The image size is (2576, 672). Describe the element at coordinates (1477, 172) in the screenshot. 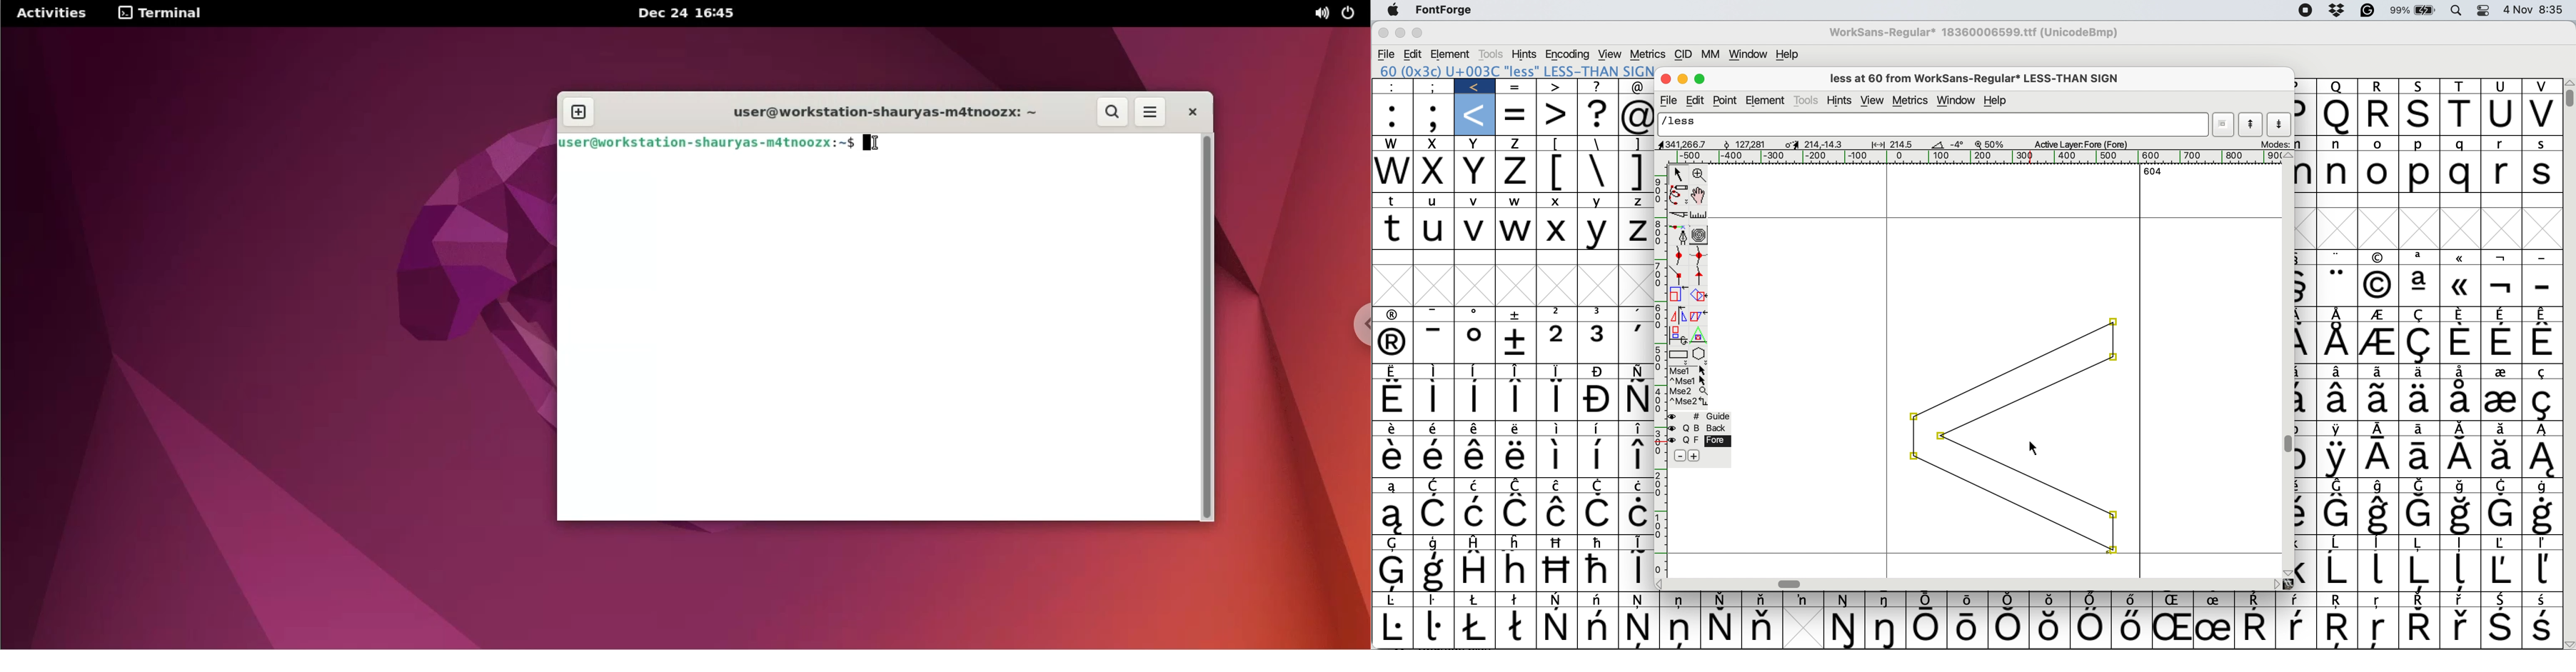

I see `x` at that location.